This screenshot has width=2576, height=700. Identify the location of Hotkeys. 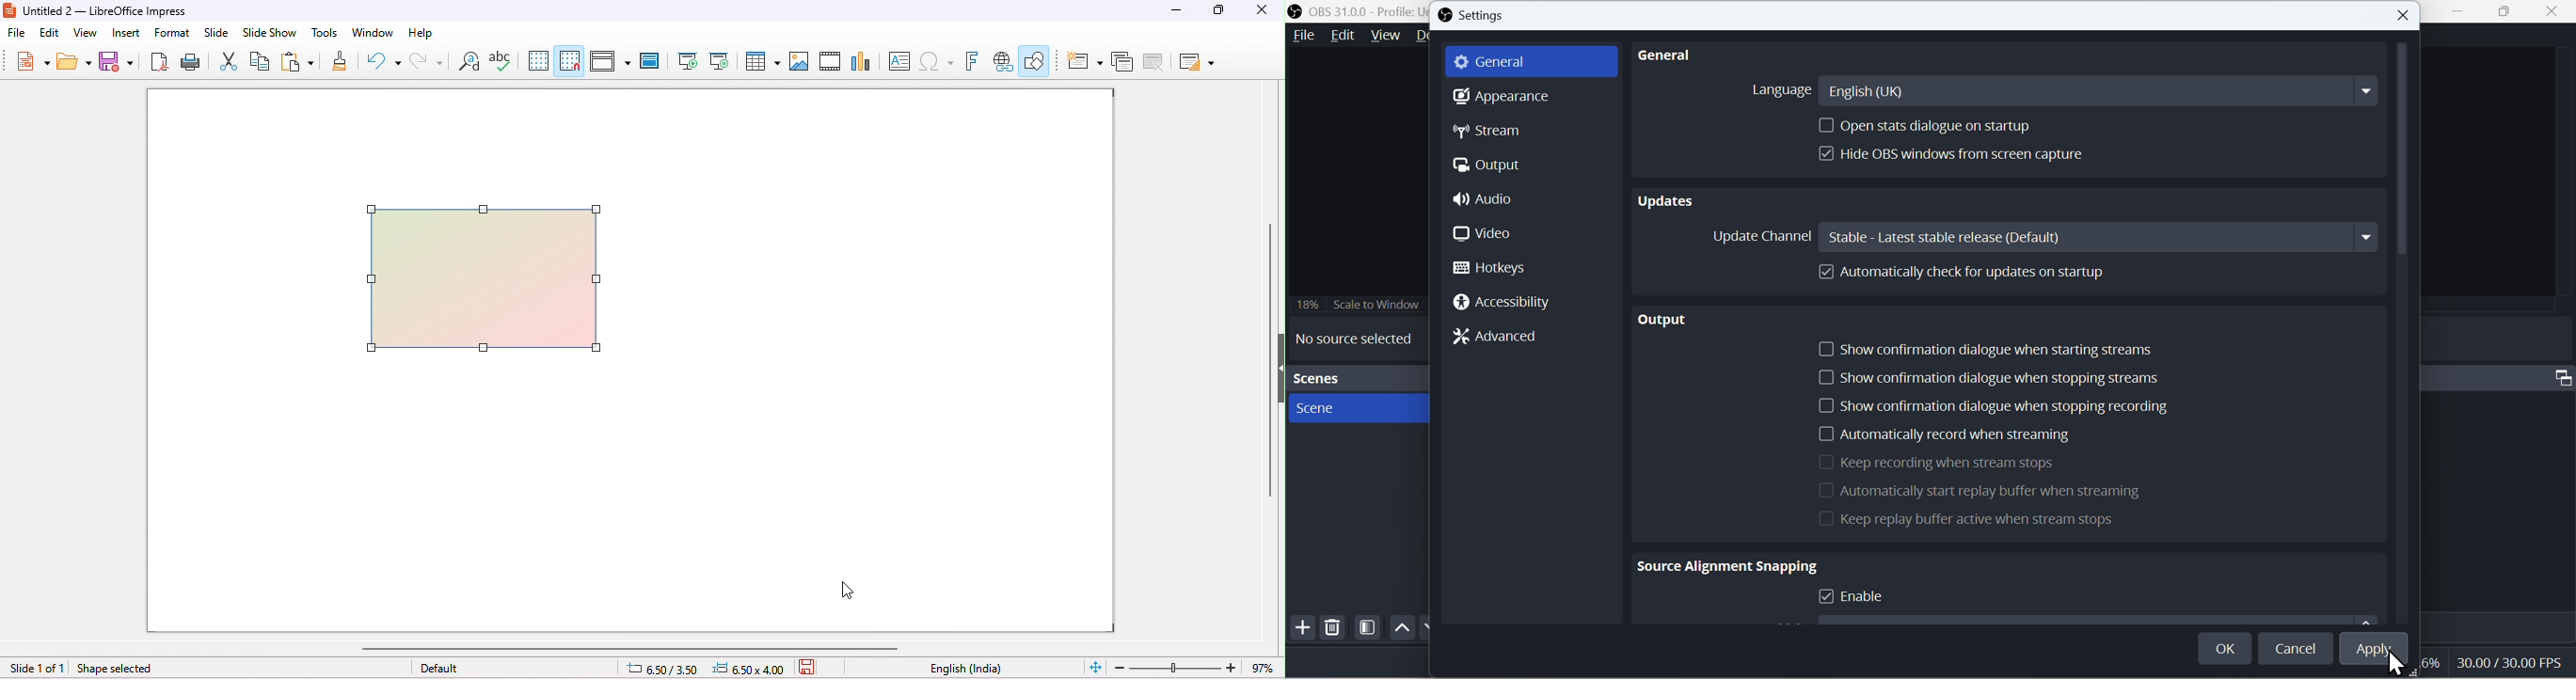
(1498, 270).